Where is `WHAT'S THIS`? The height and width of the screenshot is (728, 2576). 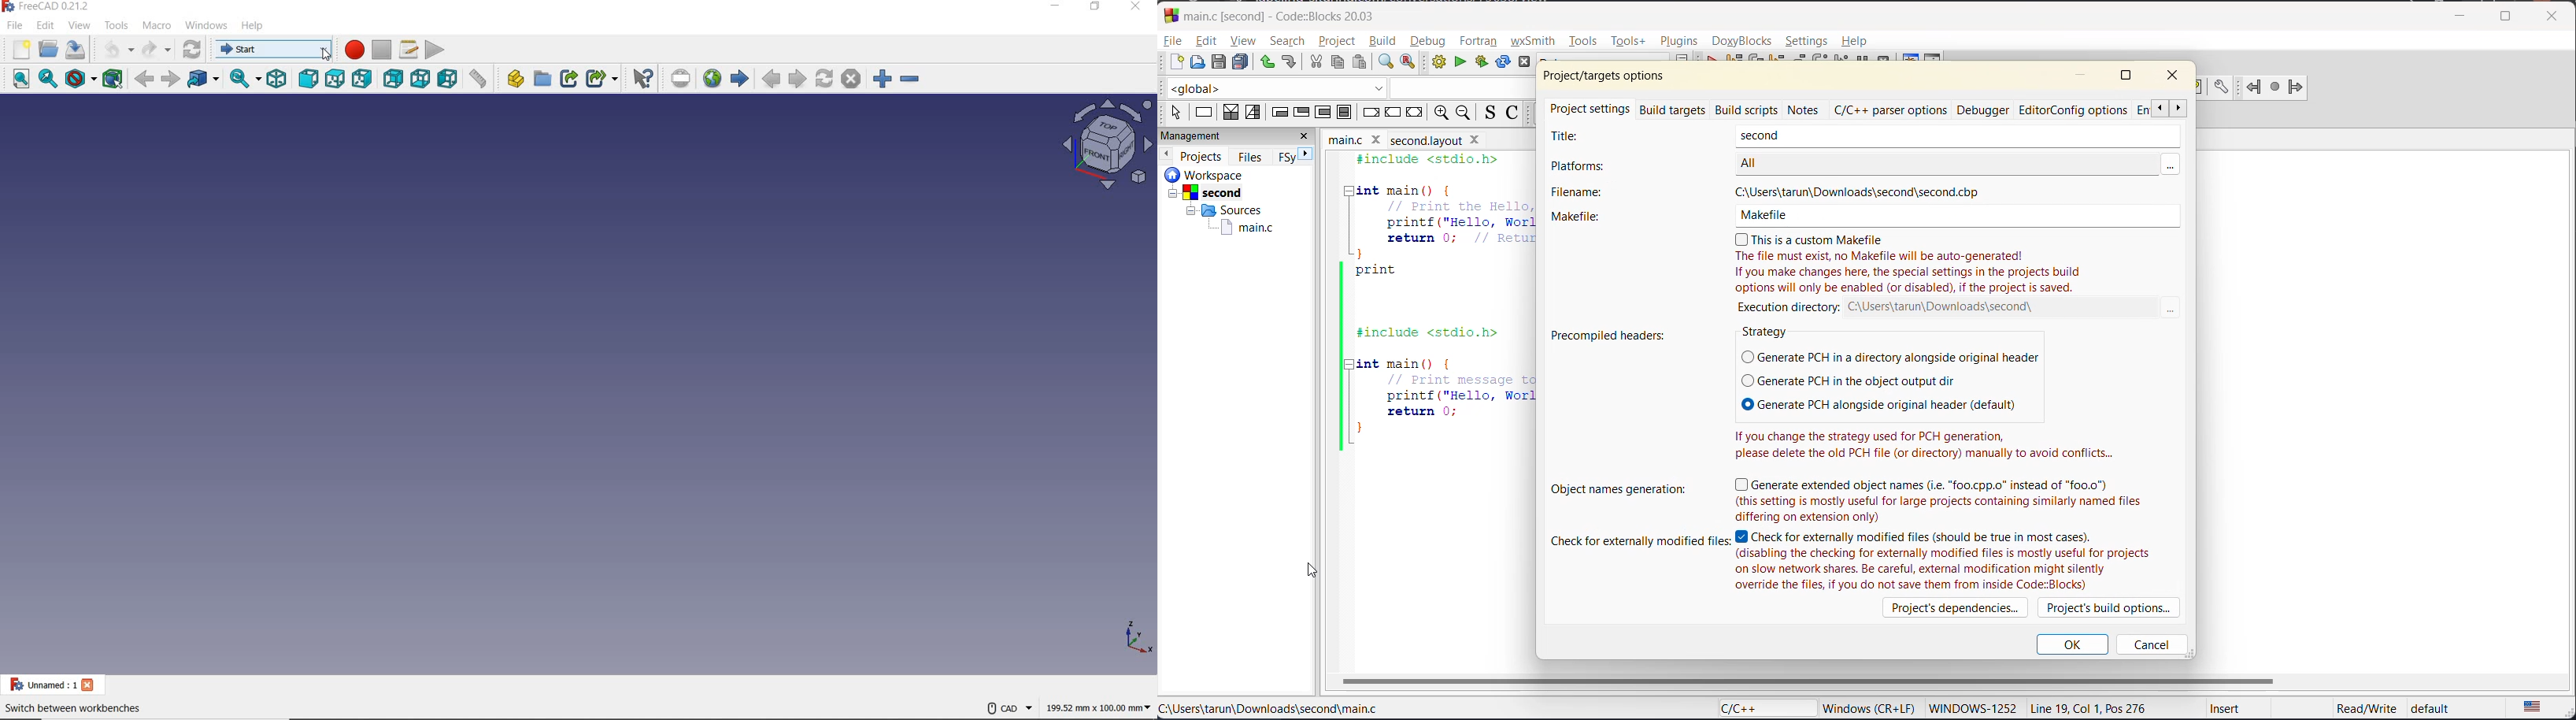 WHAT'S THIS is located at coordinates (640, 80).